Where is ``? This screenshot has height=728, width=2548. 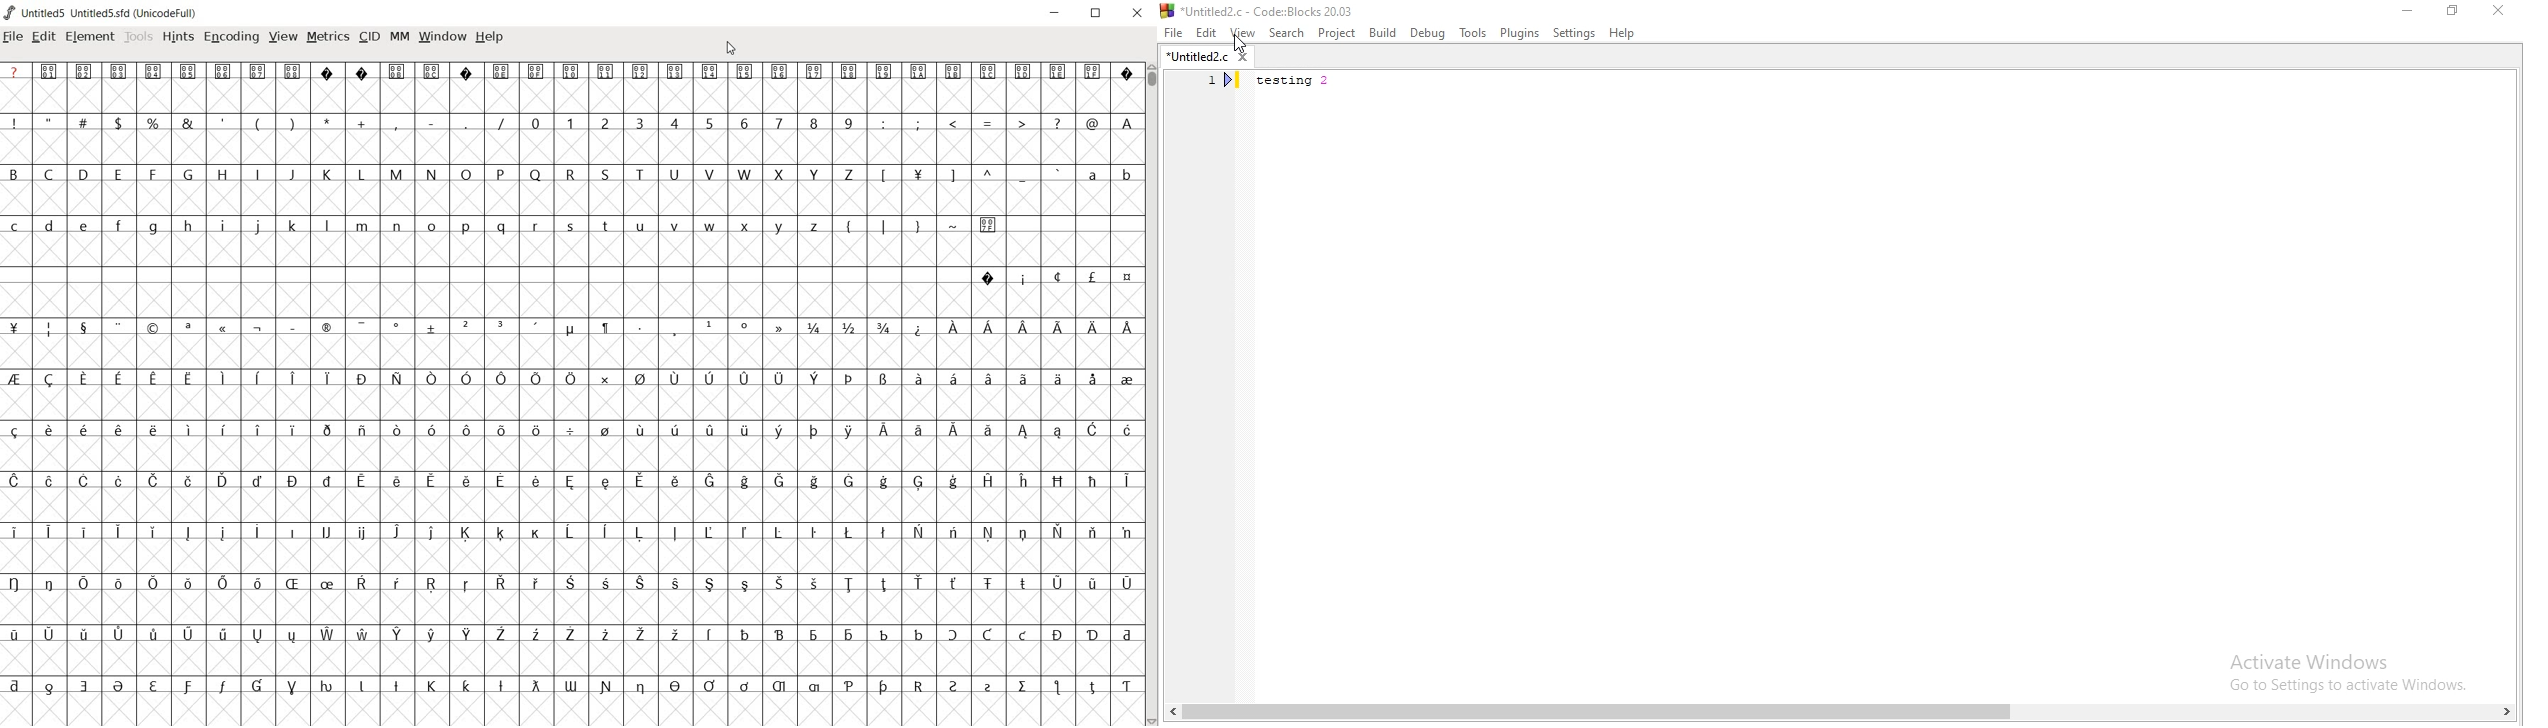  is located at coordinates (222, 429).